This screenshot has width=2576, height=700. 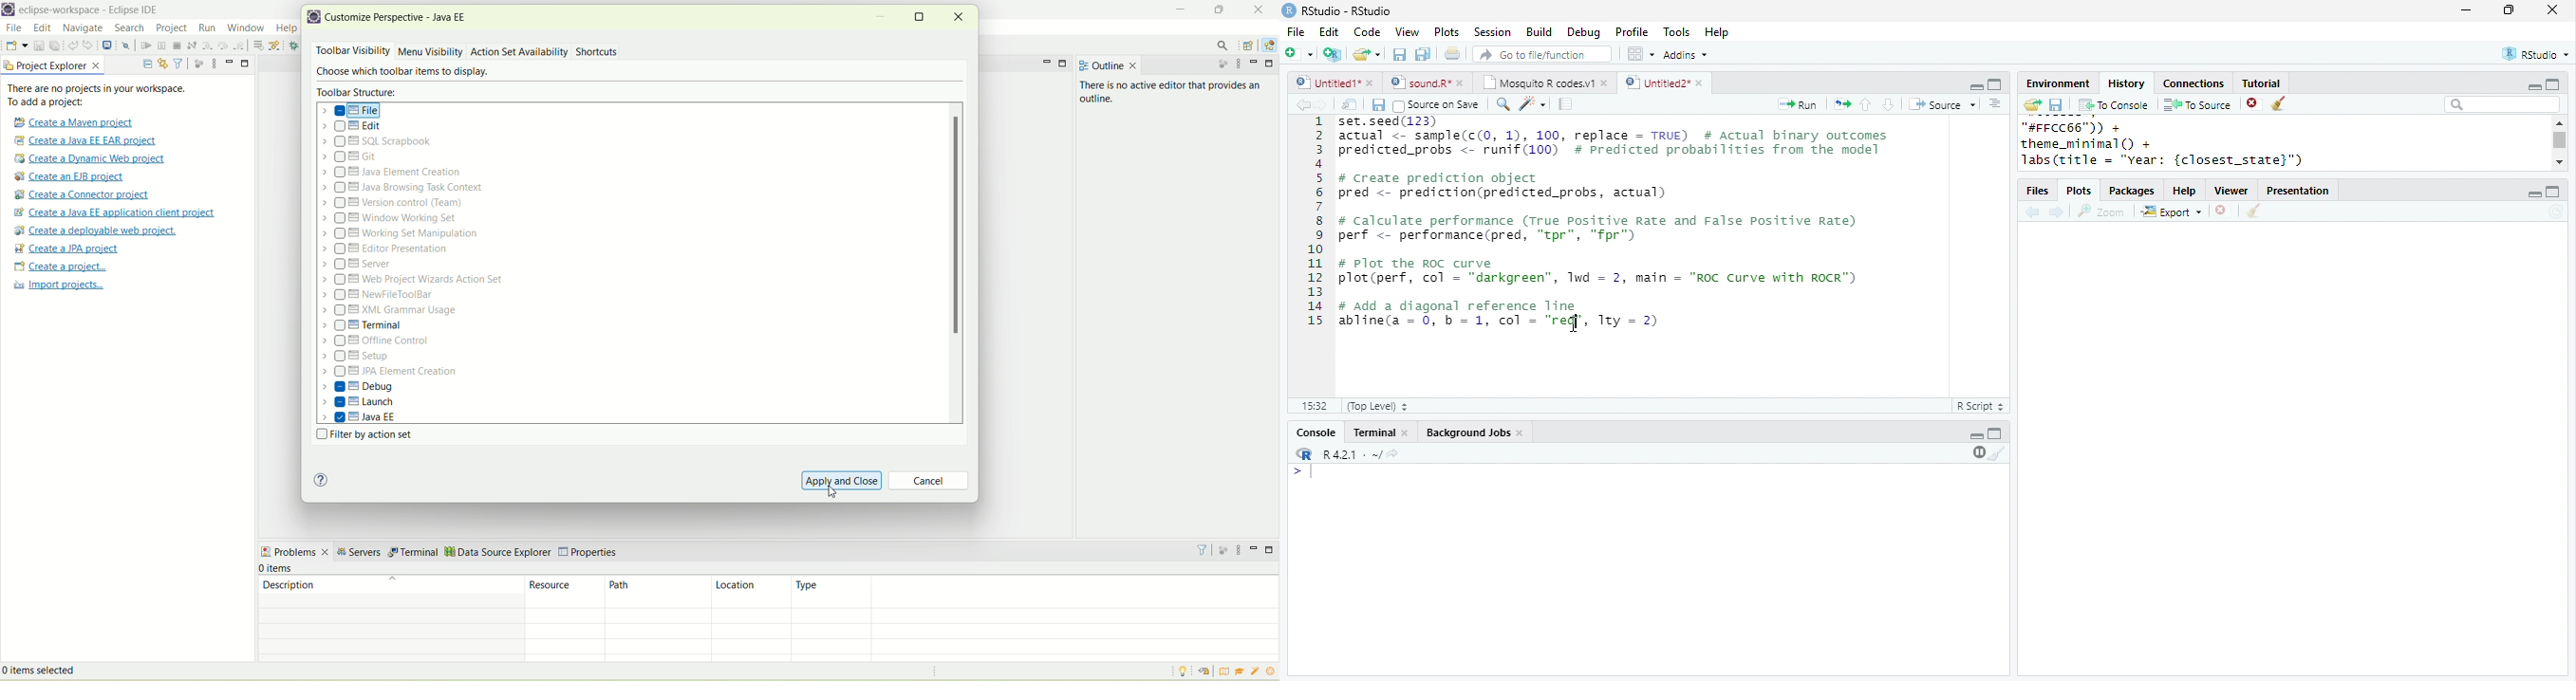 I want to click on close, so click(x=1407, y=433).